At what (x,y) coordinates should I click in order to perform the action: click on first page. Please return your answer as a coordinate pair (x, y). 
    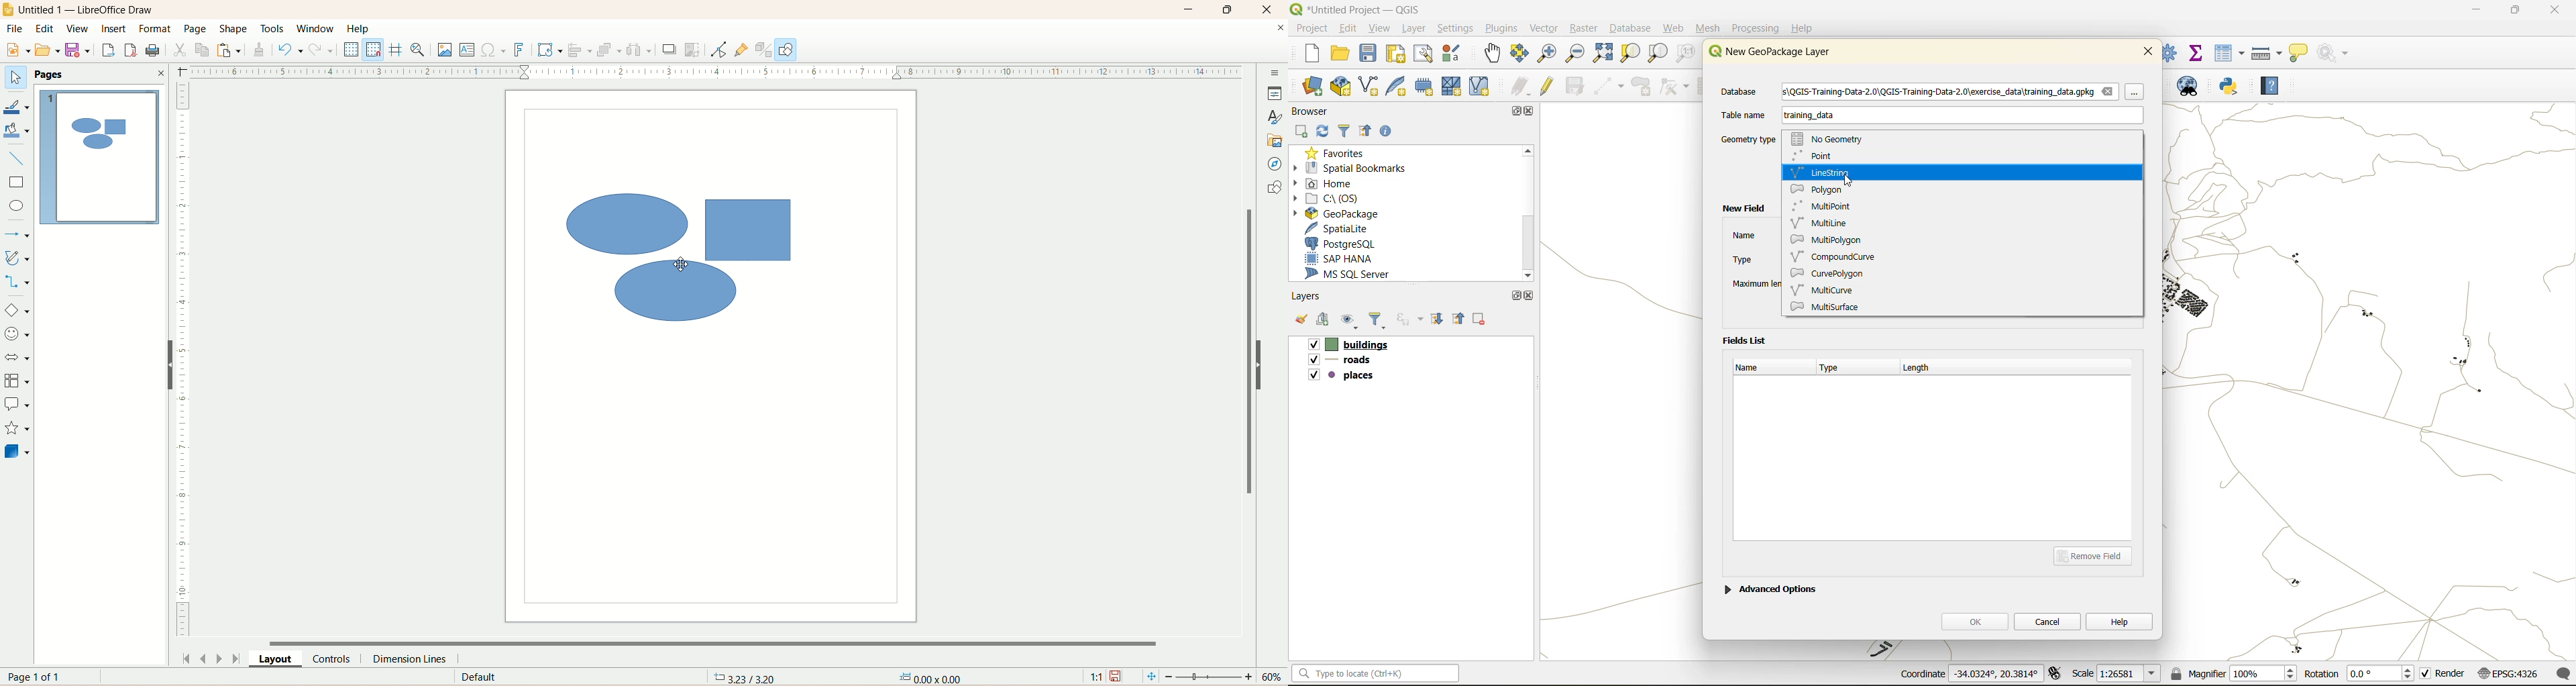
    Looking at the image, I should click on (187, 660).